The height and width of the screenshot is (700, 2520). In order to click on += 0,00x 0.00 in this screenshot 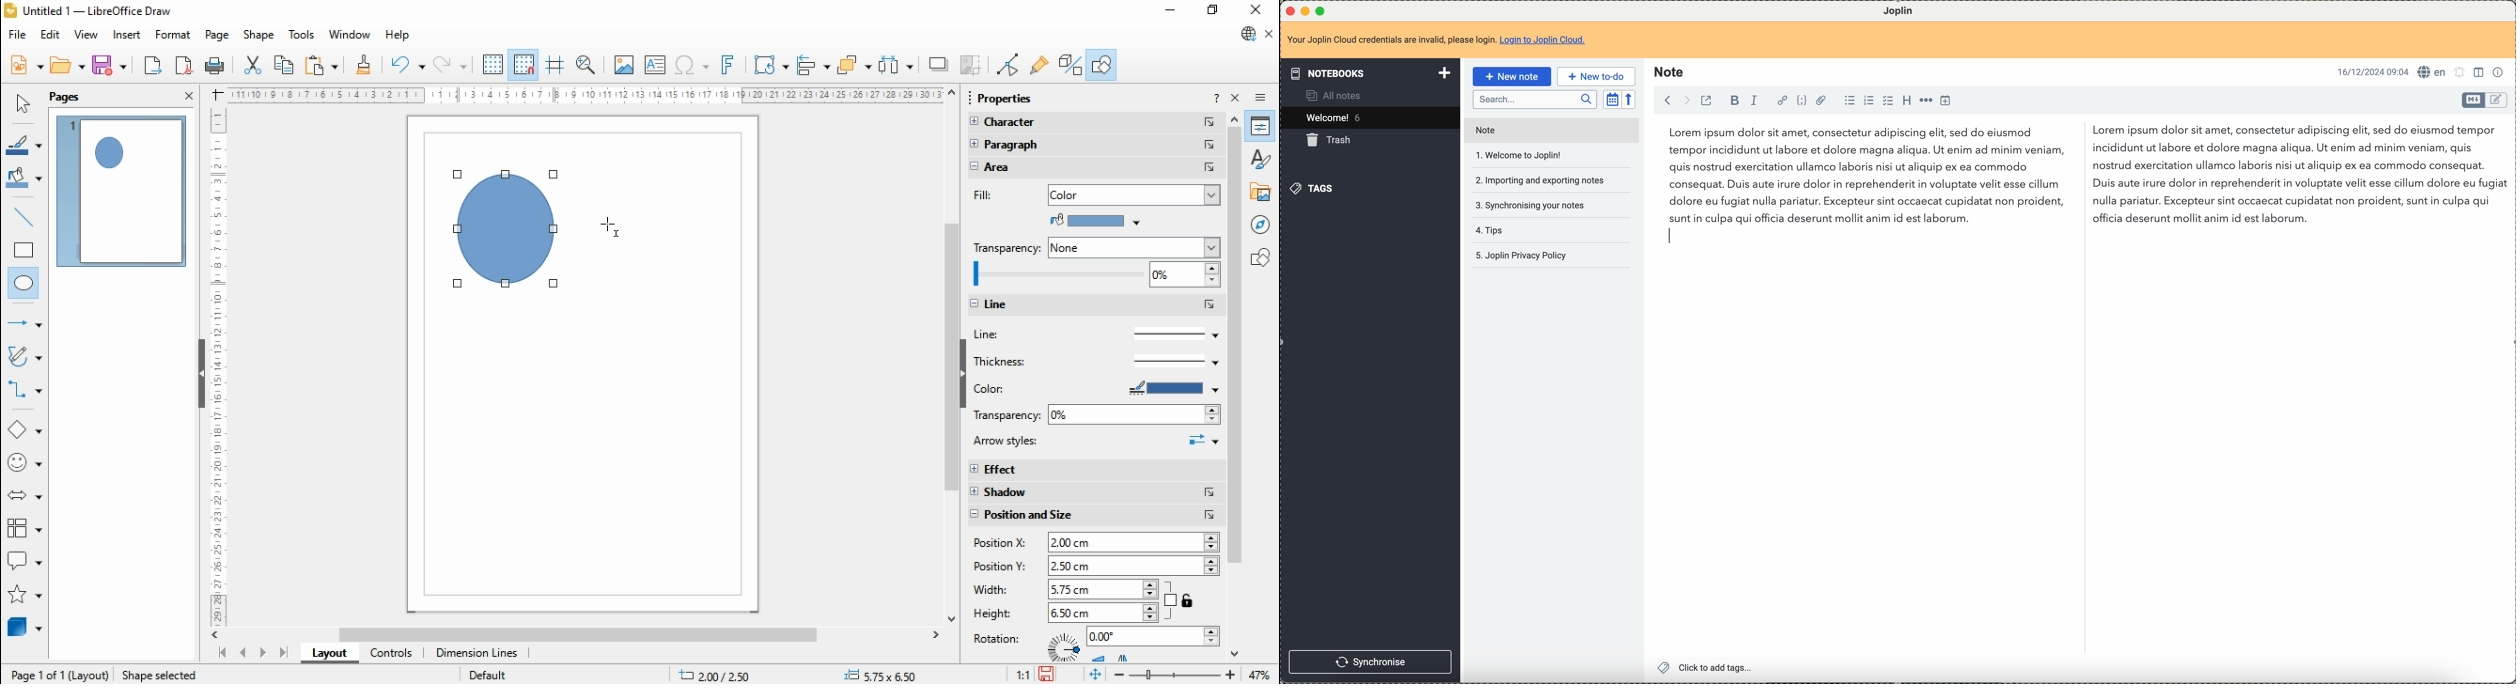, I will do `click(886, 674)`.